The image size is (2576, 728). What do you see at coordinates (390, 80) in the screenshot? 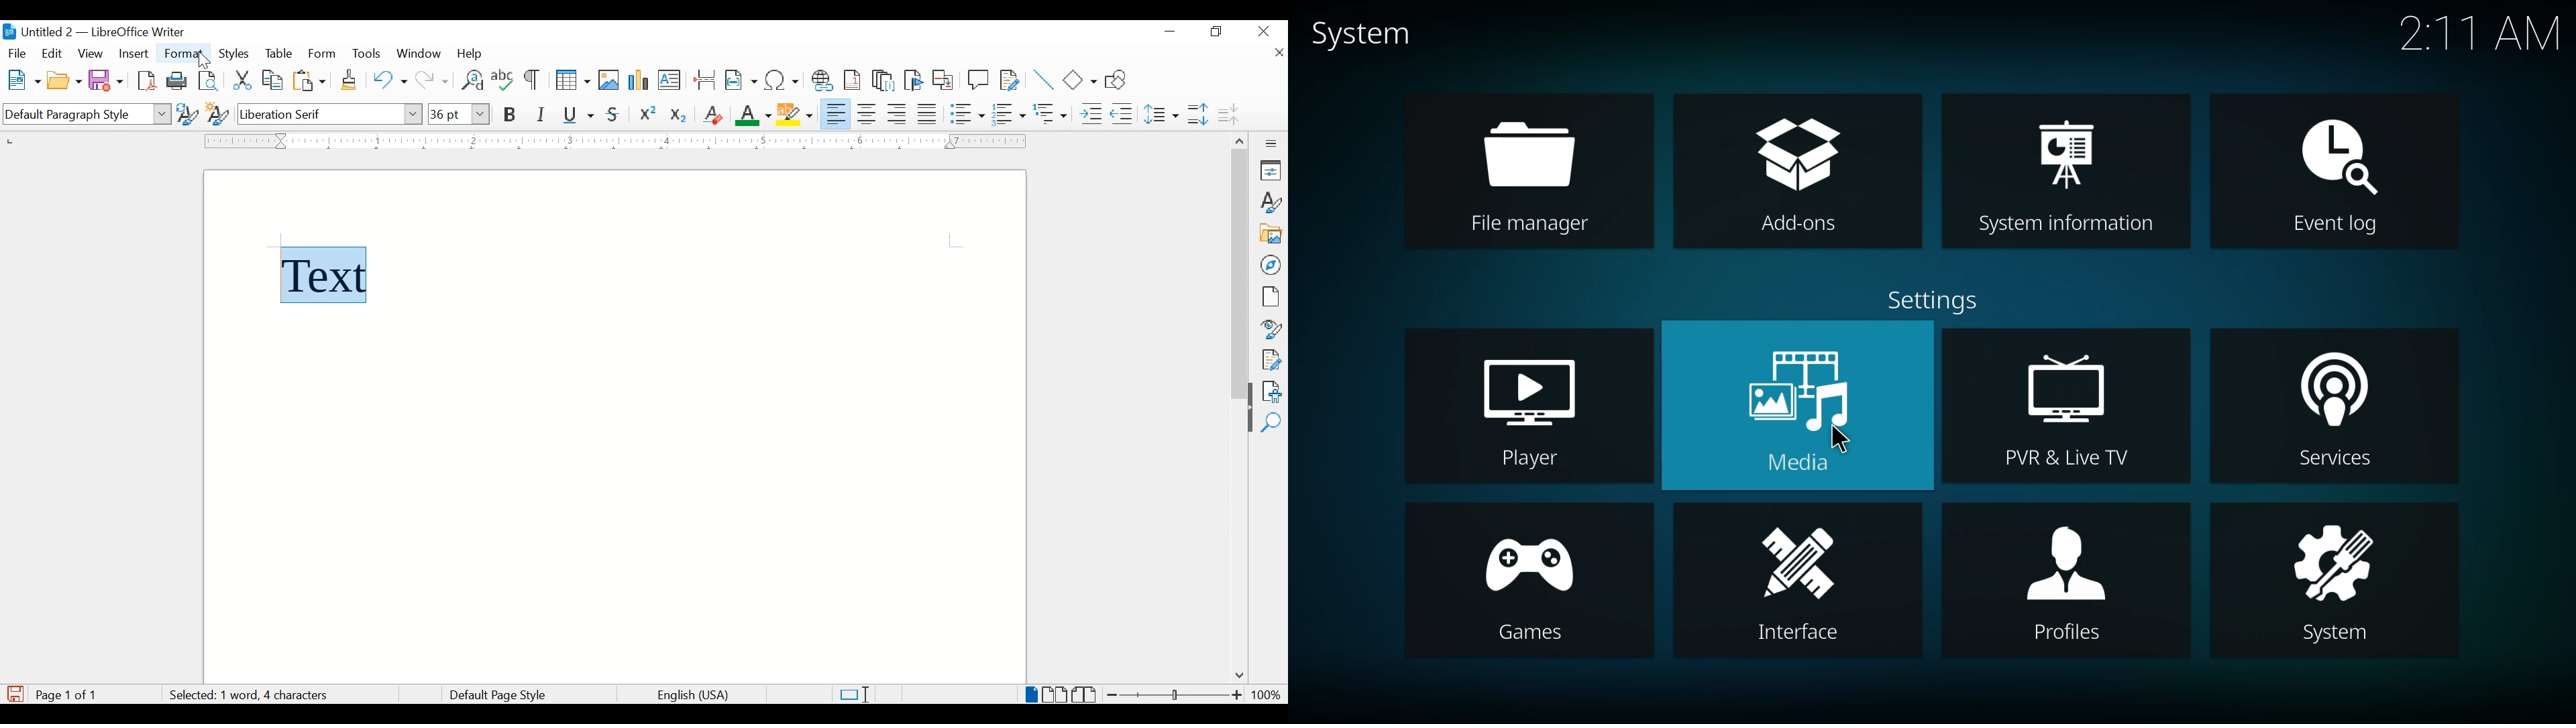
I see `undo` at bounding box center [390, 80].